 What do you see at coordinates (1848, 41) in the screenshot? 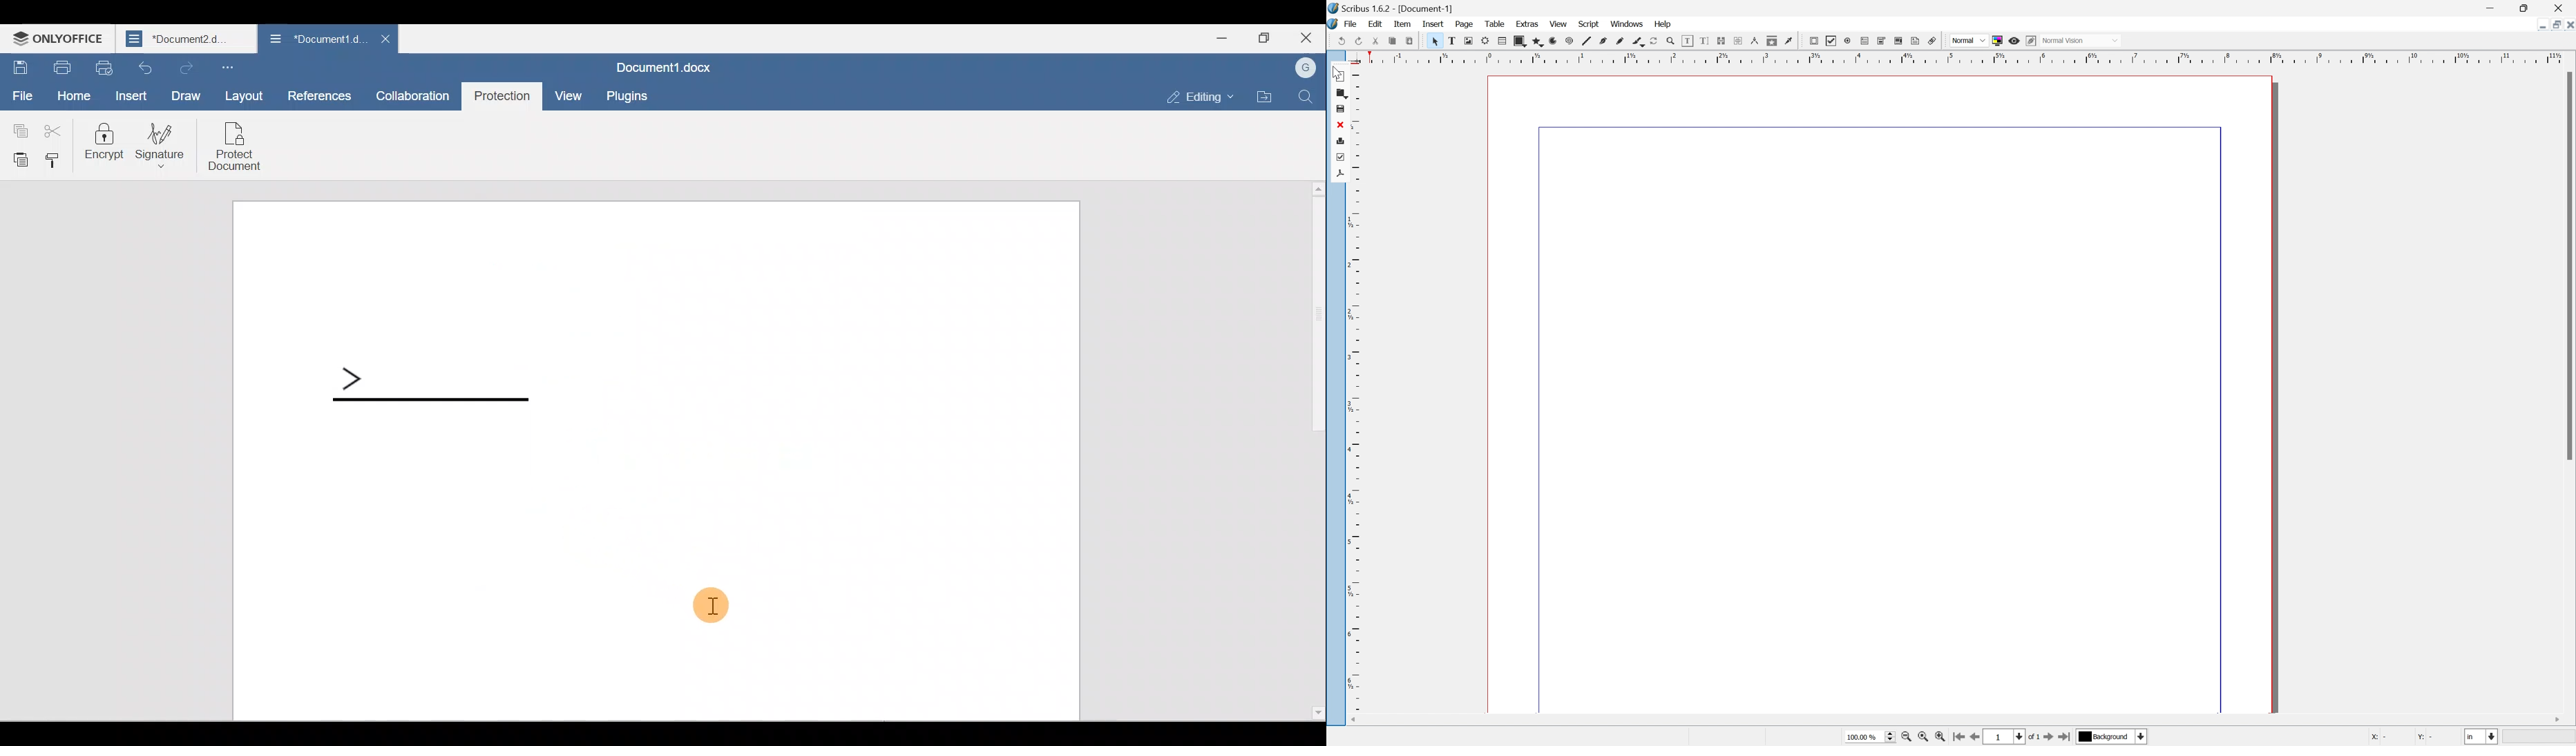
I see `link text frames` at bounding box center [1848, 41].